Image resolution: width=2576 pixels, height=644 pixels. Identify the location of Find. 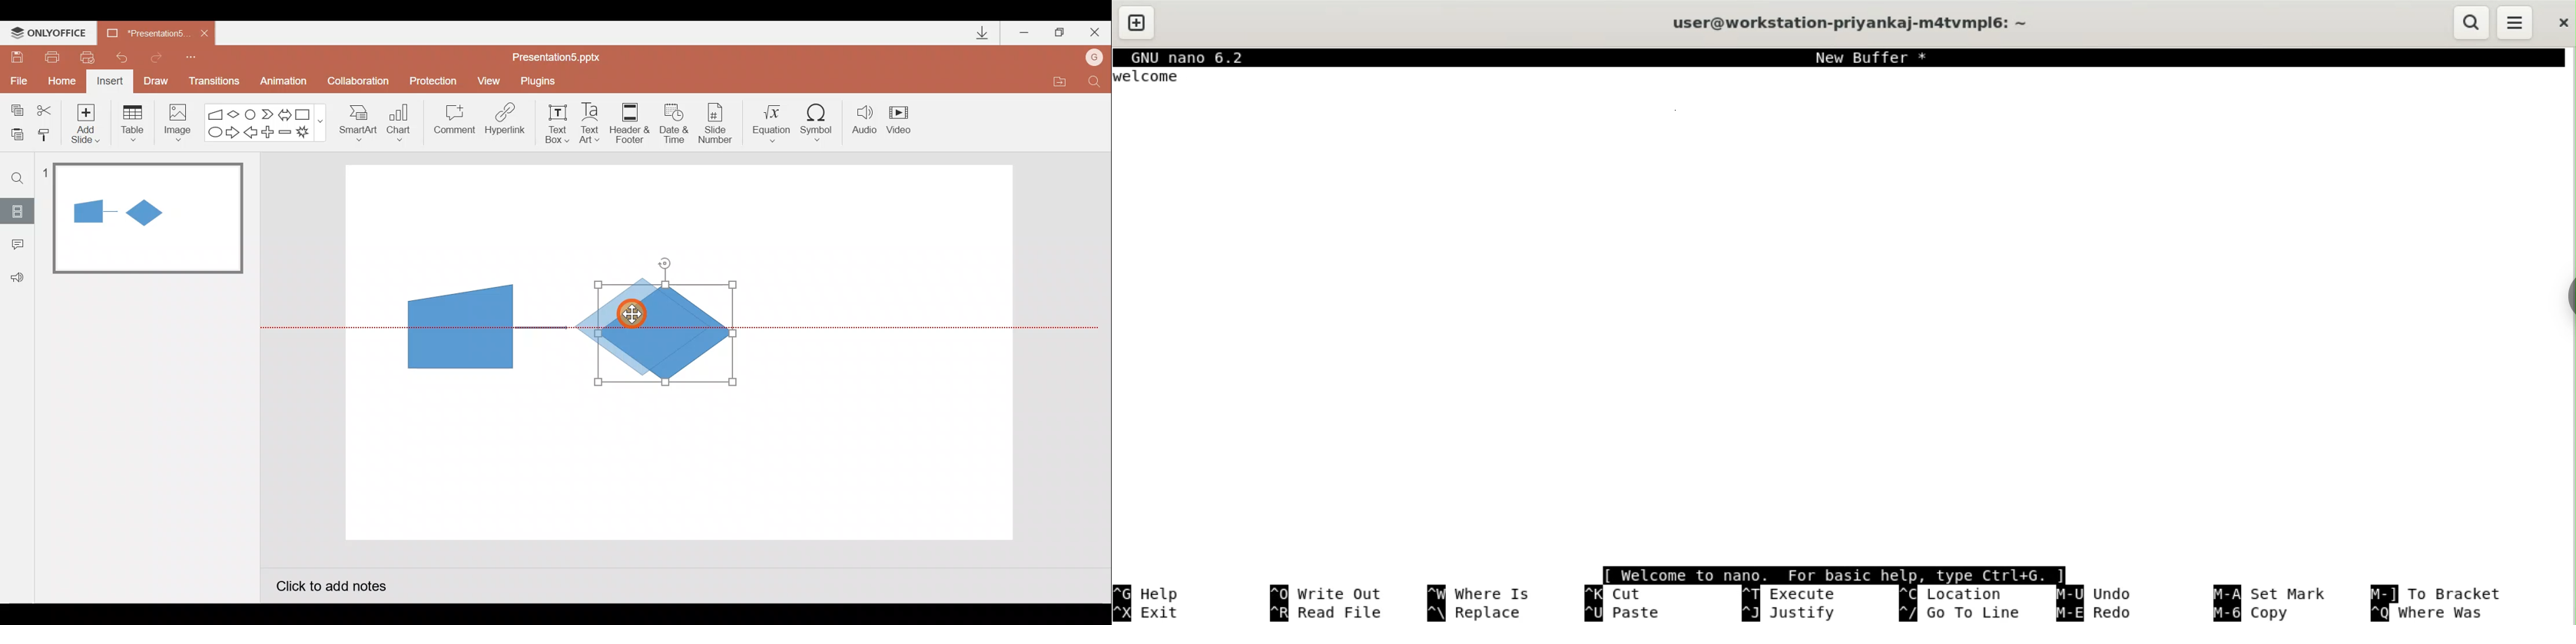
(1094, 83).